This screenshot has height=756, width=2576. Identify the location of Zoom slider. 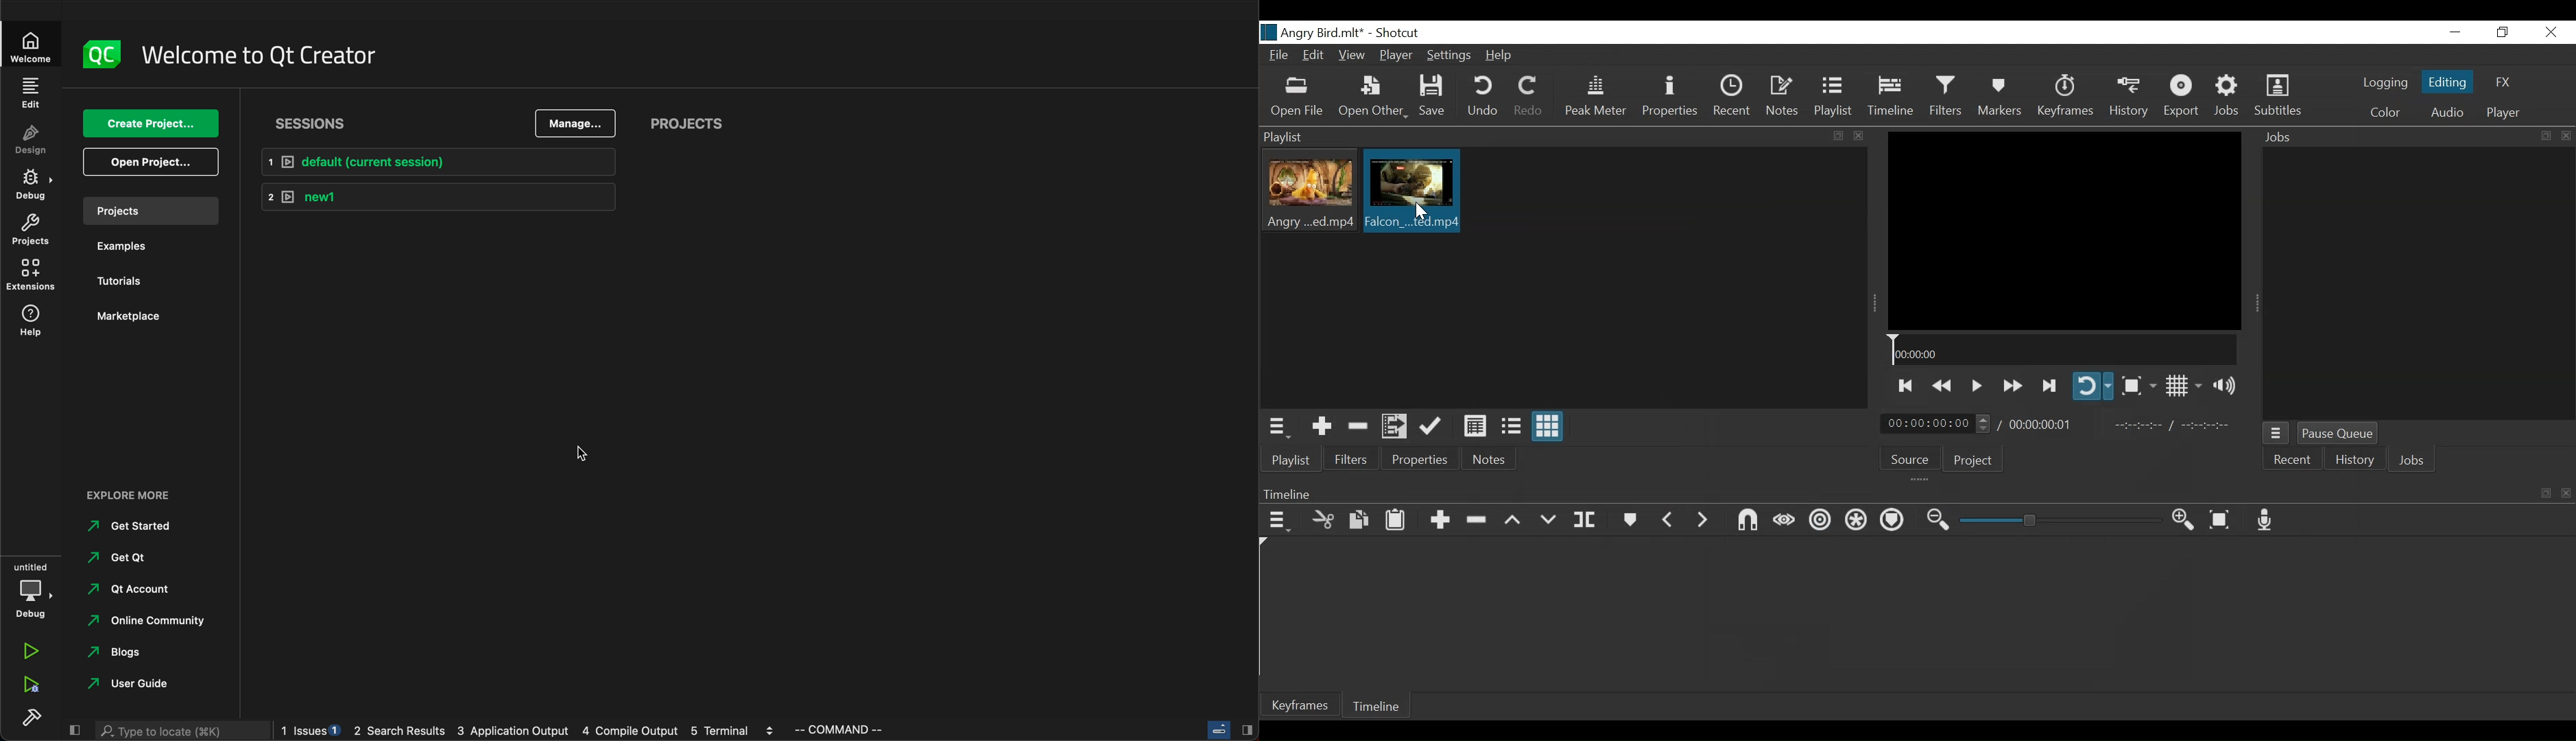
(2063, 520).